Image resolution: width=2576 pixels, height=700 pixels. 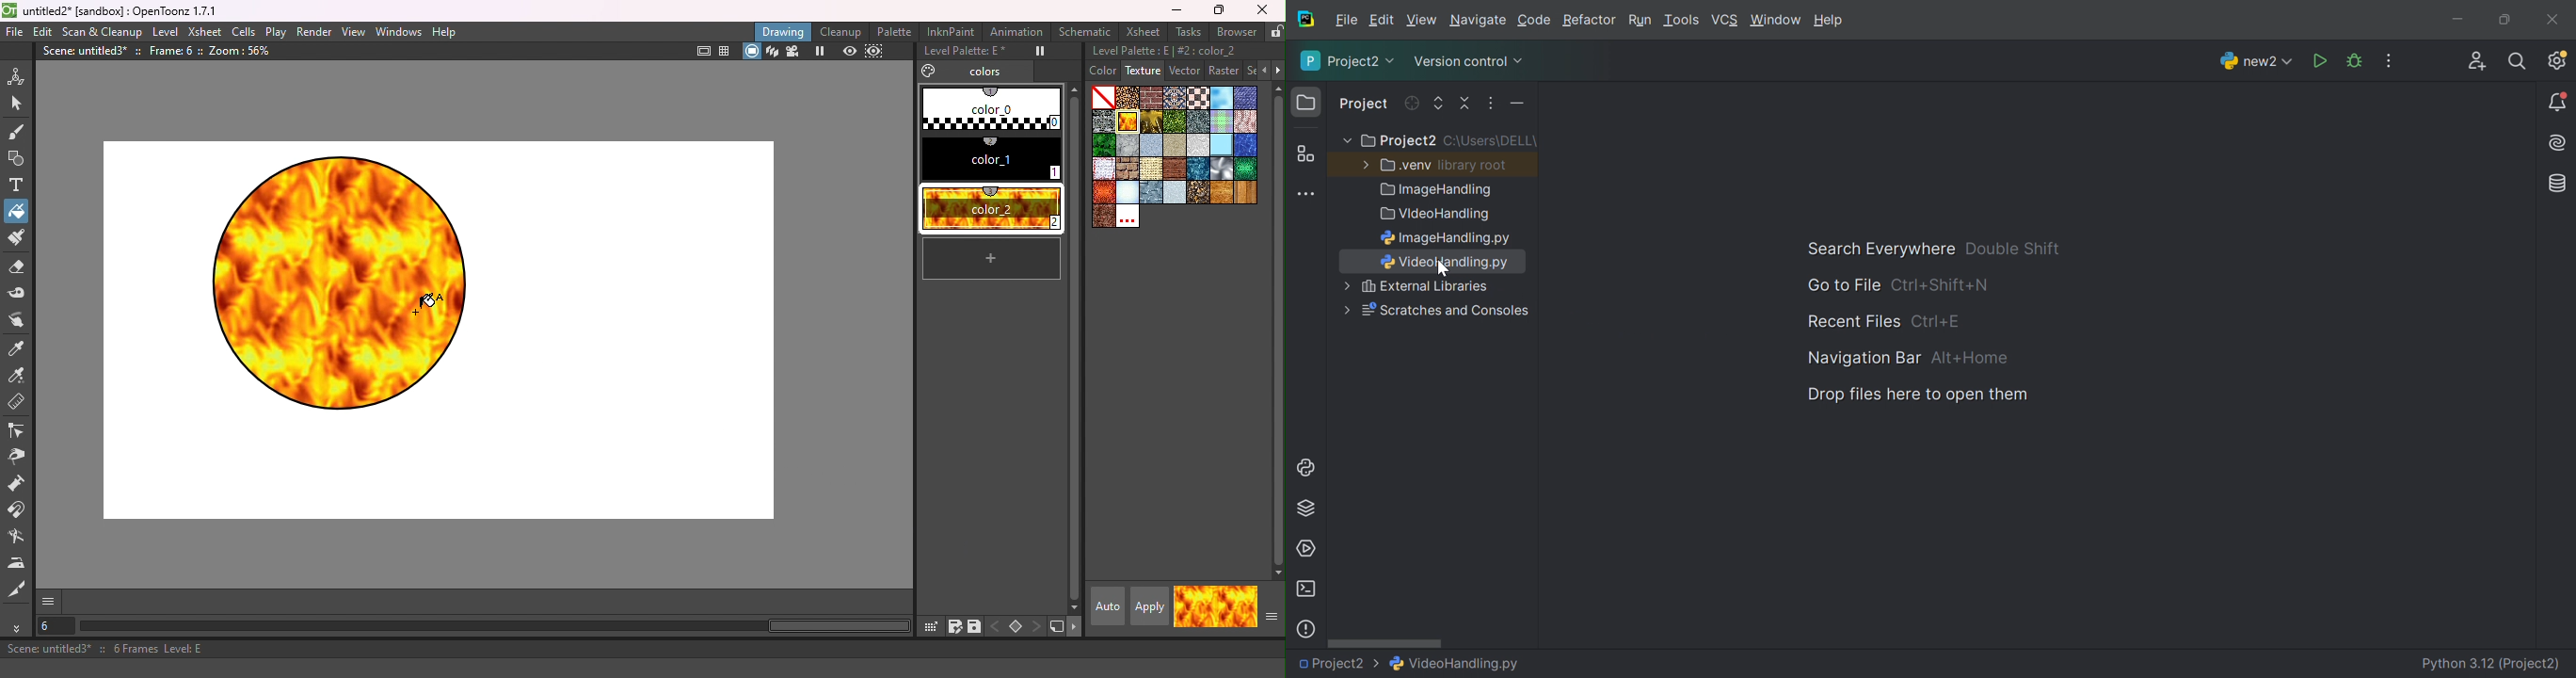 I want to click on Help, so click(x=444, y=32).